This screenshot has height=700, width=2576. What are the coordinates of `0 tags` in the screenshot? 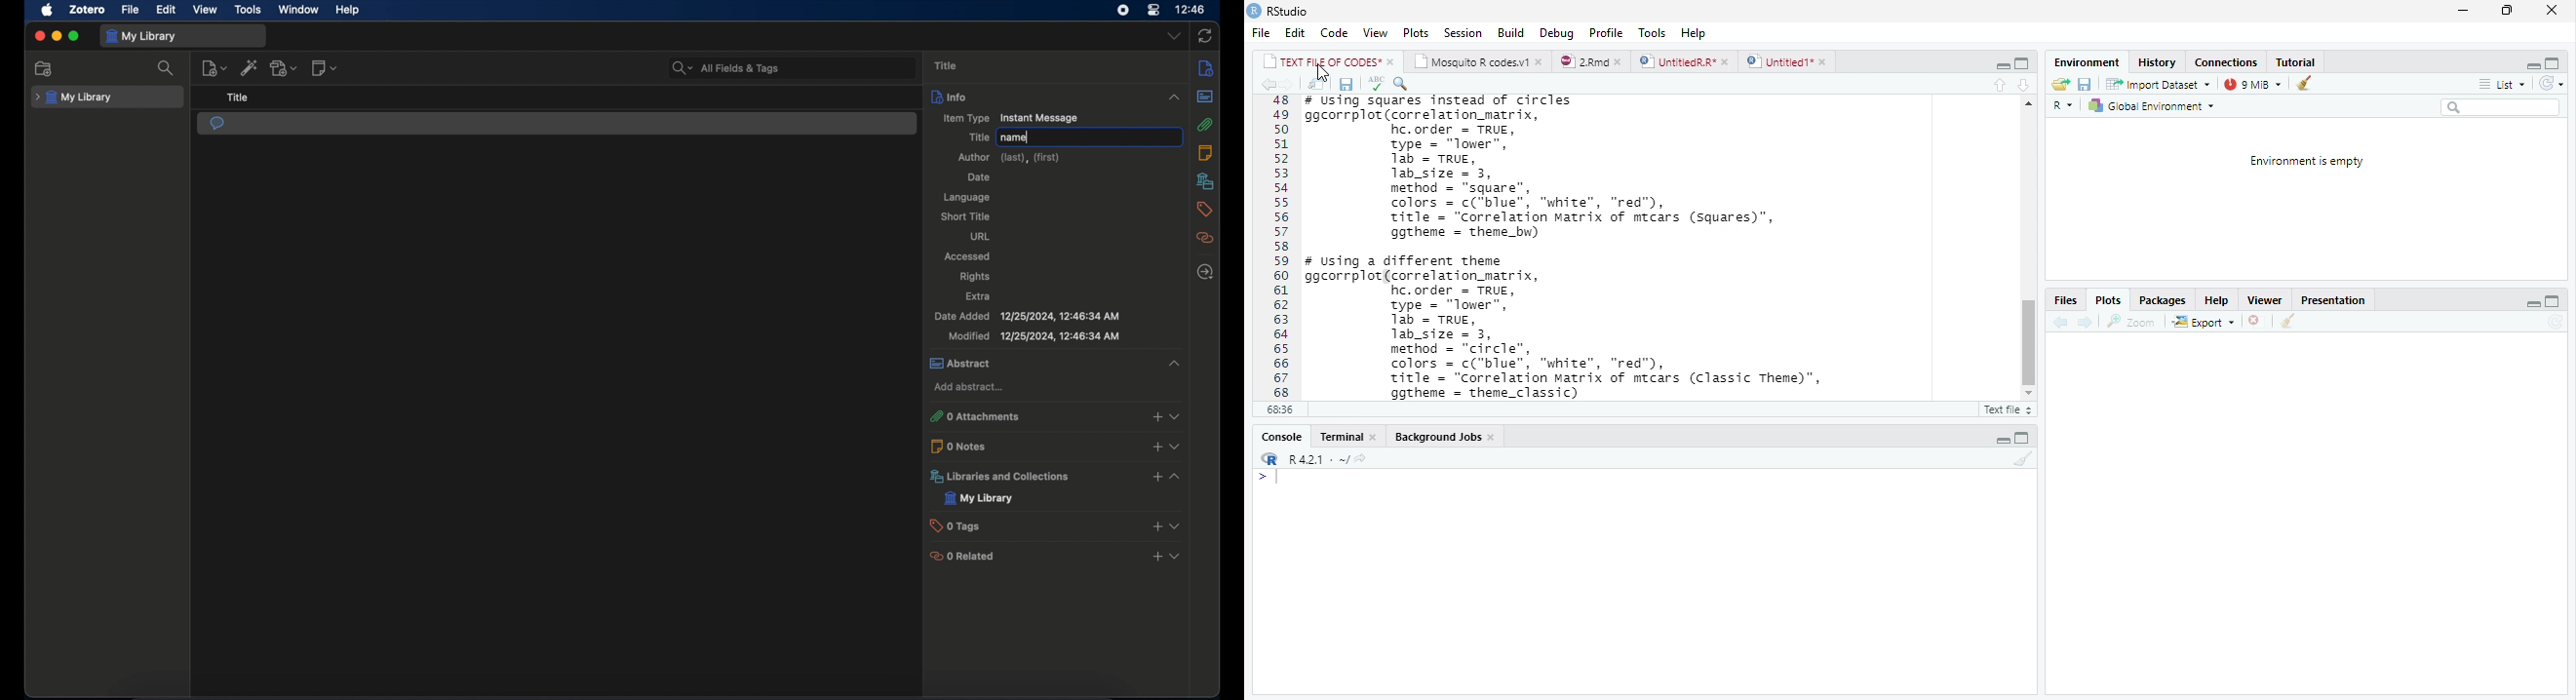 It's located at (1053, 525).